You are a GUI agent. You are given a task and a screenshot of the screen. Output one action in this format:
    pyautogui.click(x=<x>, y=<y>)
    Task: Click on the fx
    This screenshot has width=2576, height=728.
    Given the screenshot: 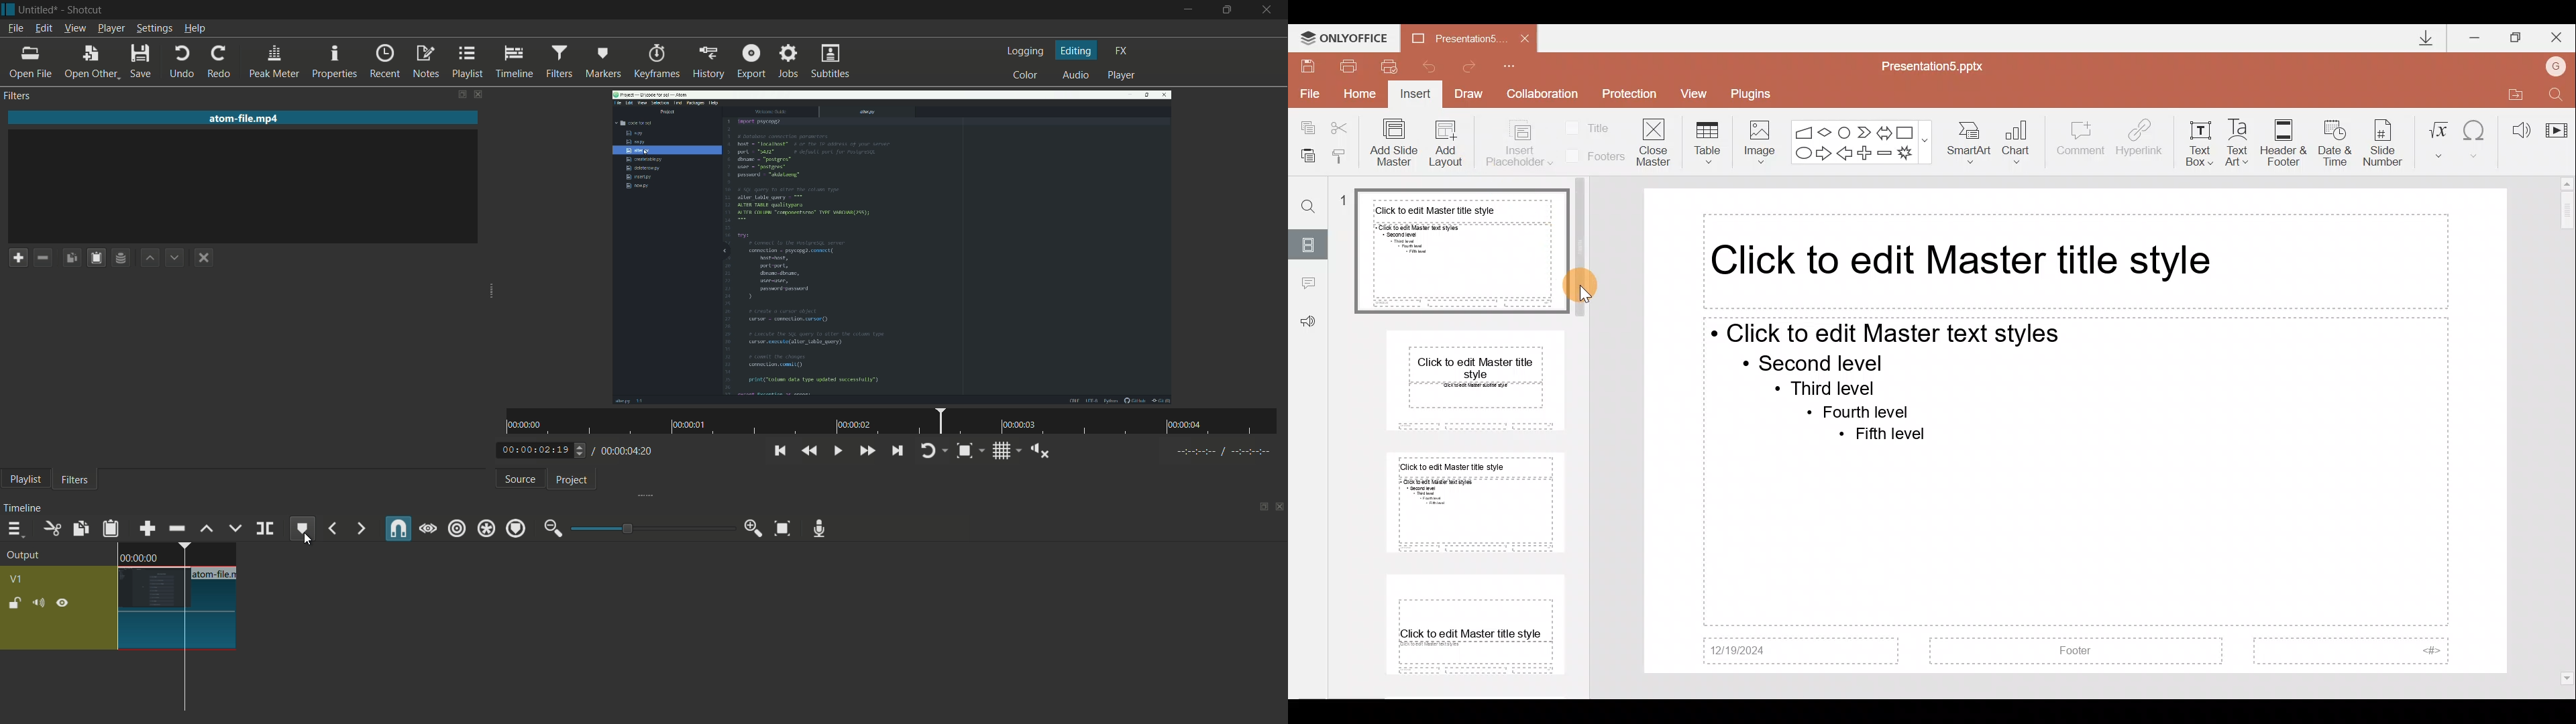 What is the action you would take?
    pyautogui.click(x=1121, y=51)
    